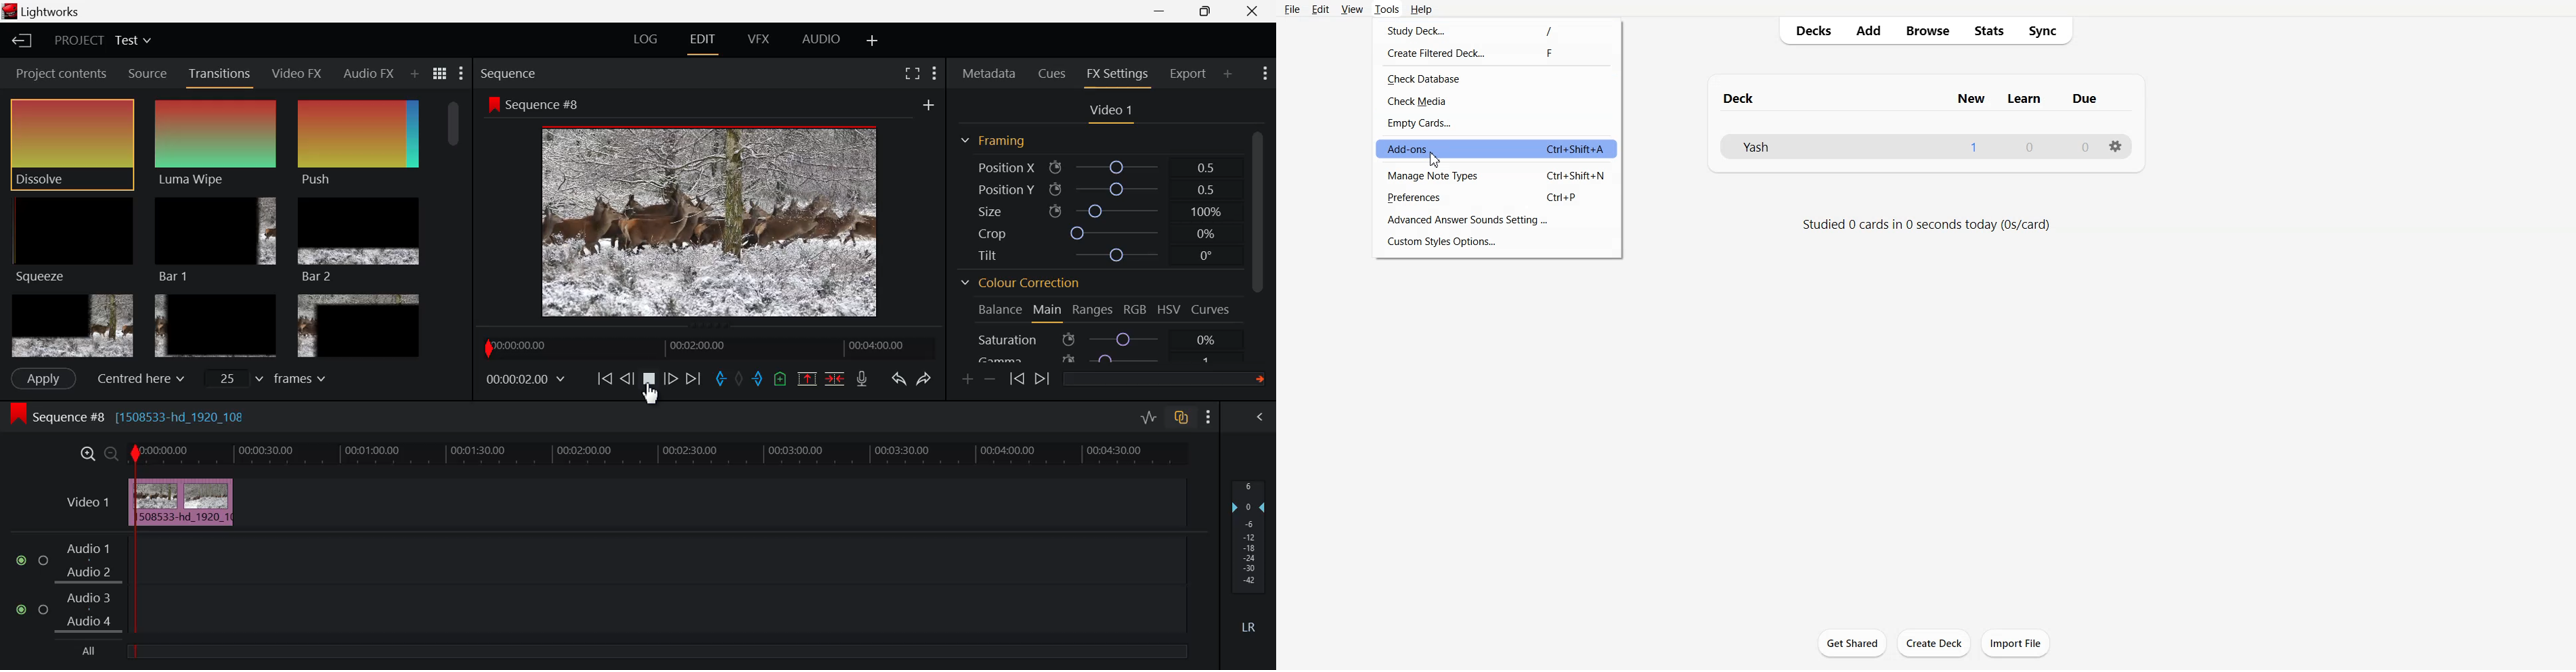  I want to click on Remove all marks, so click(739, 378).